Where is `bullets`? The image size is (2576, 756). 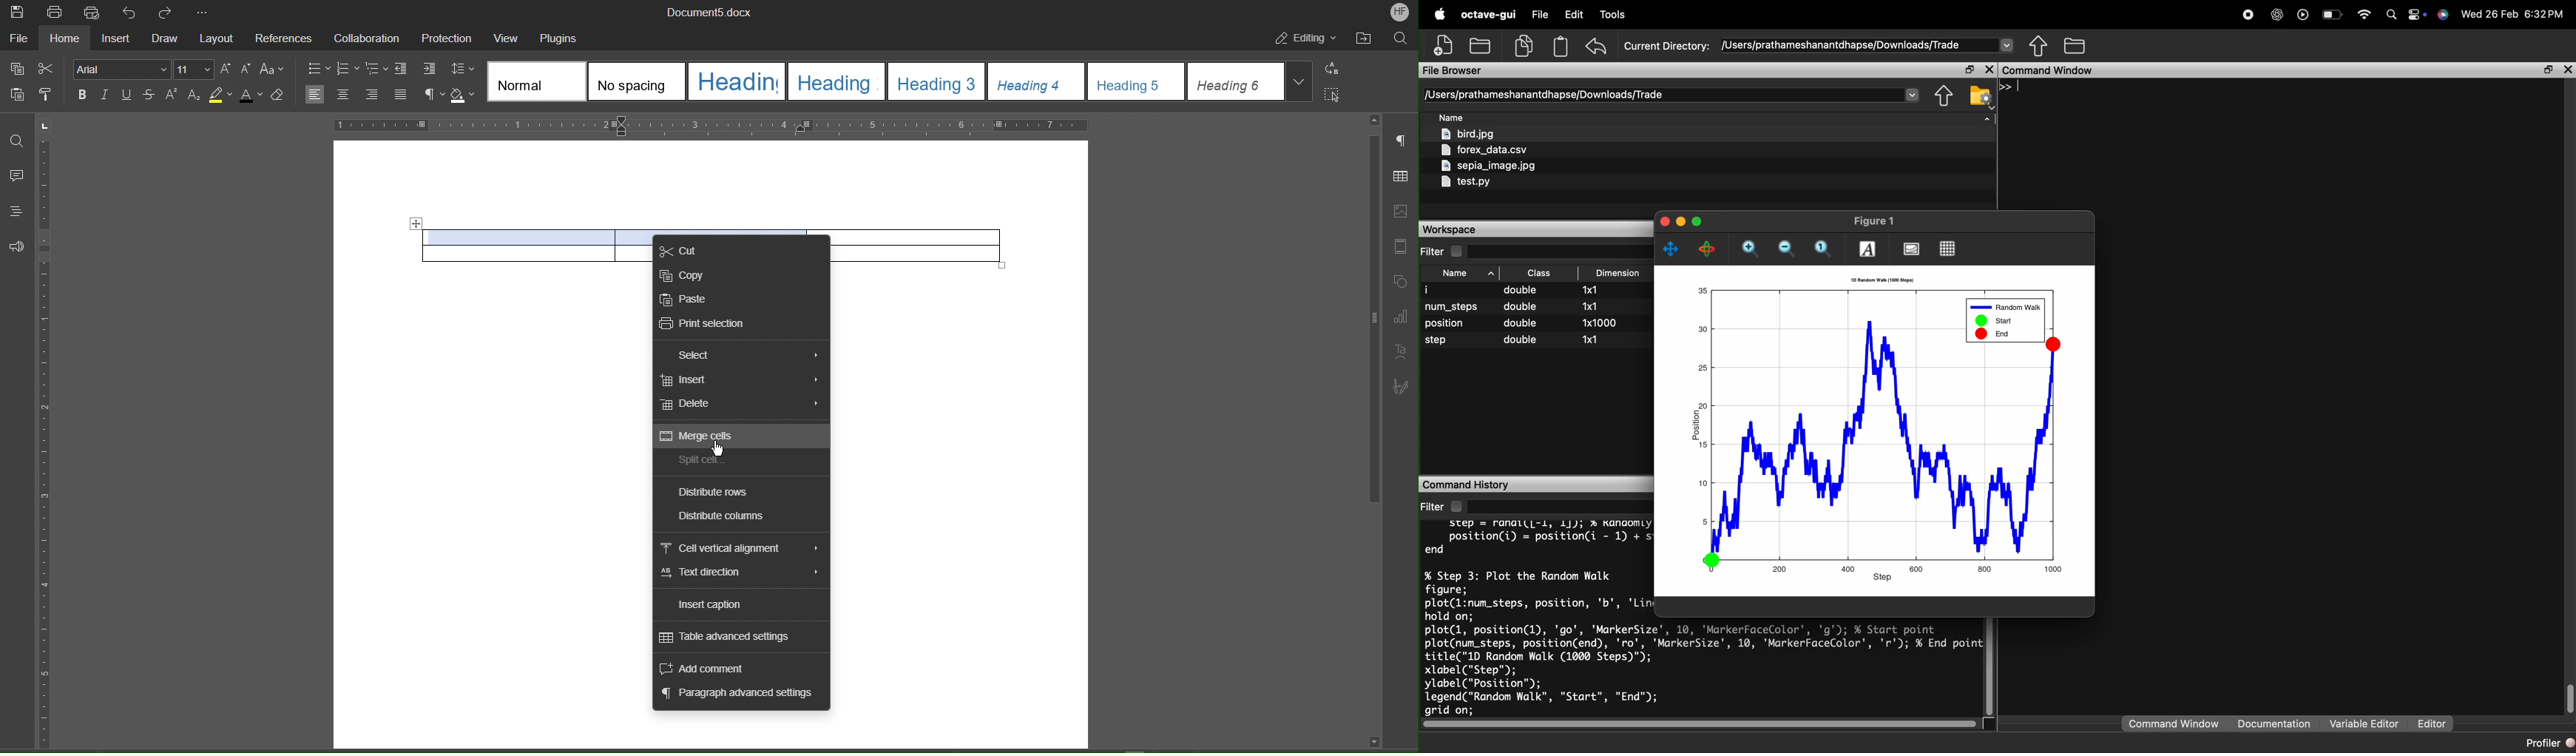 bullets is located at coordinates (318, 70).